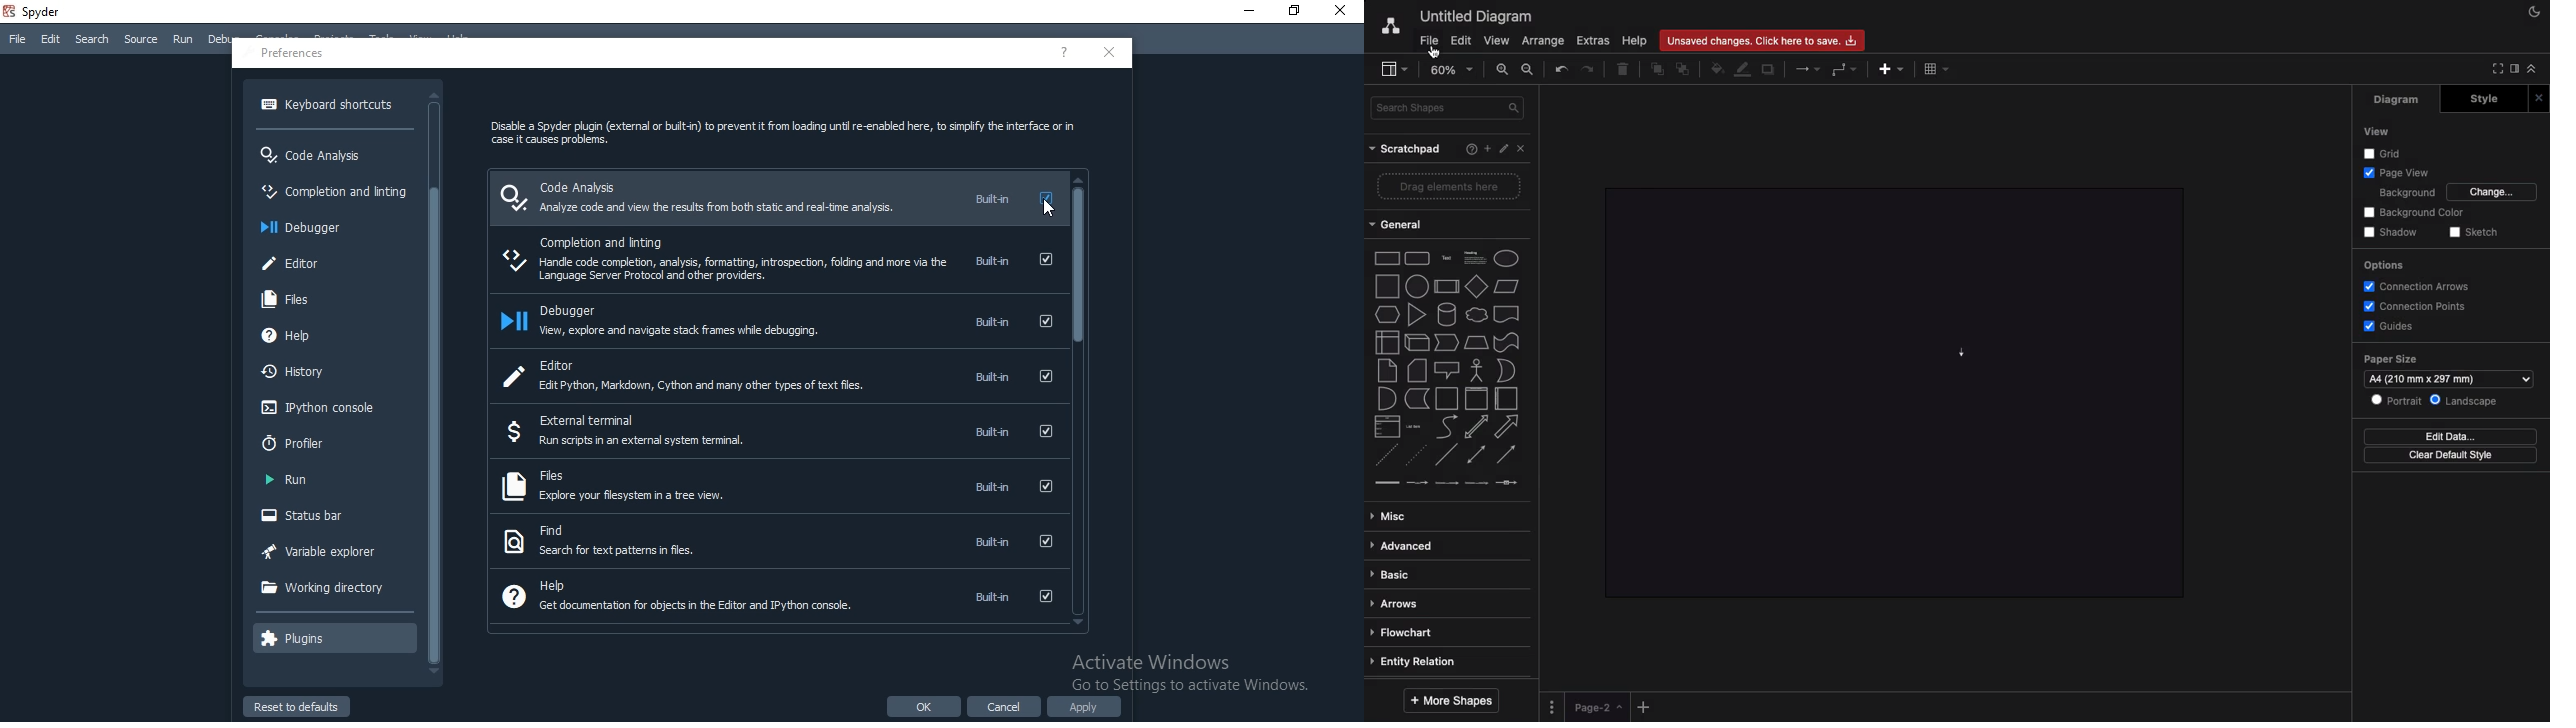 The image size is (2576, 728). What do you see at coordinates (1293, 12) in the screenshot?
I see `Restore` at bounding box center [1293, 12].